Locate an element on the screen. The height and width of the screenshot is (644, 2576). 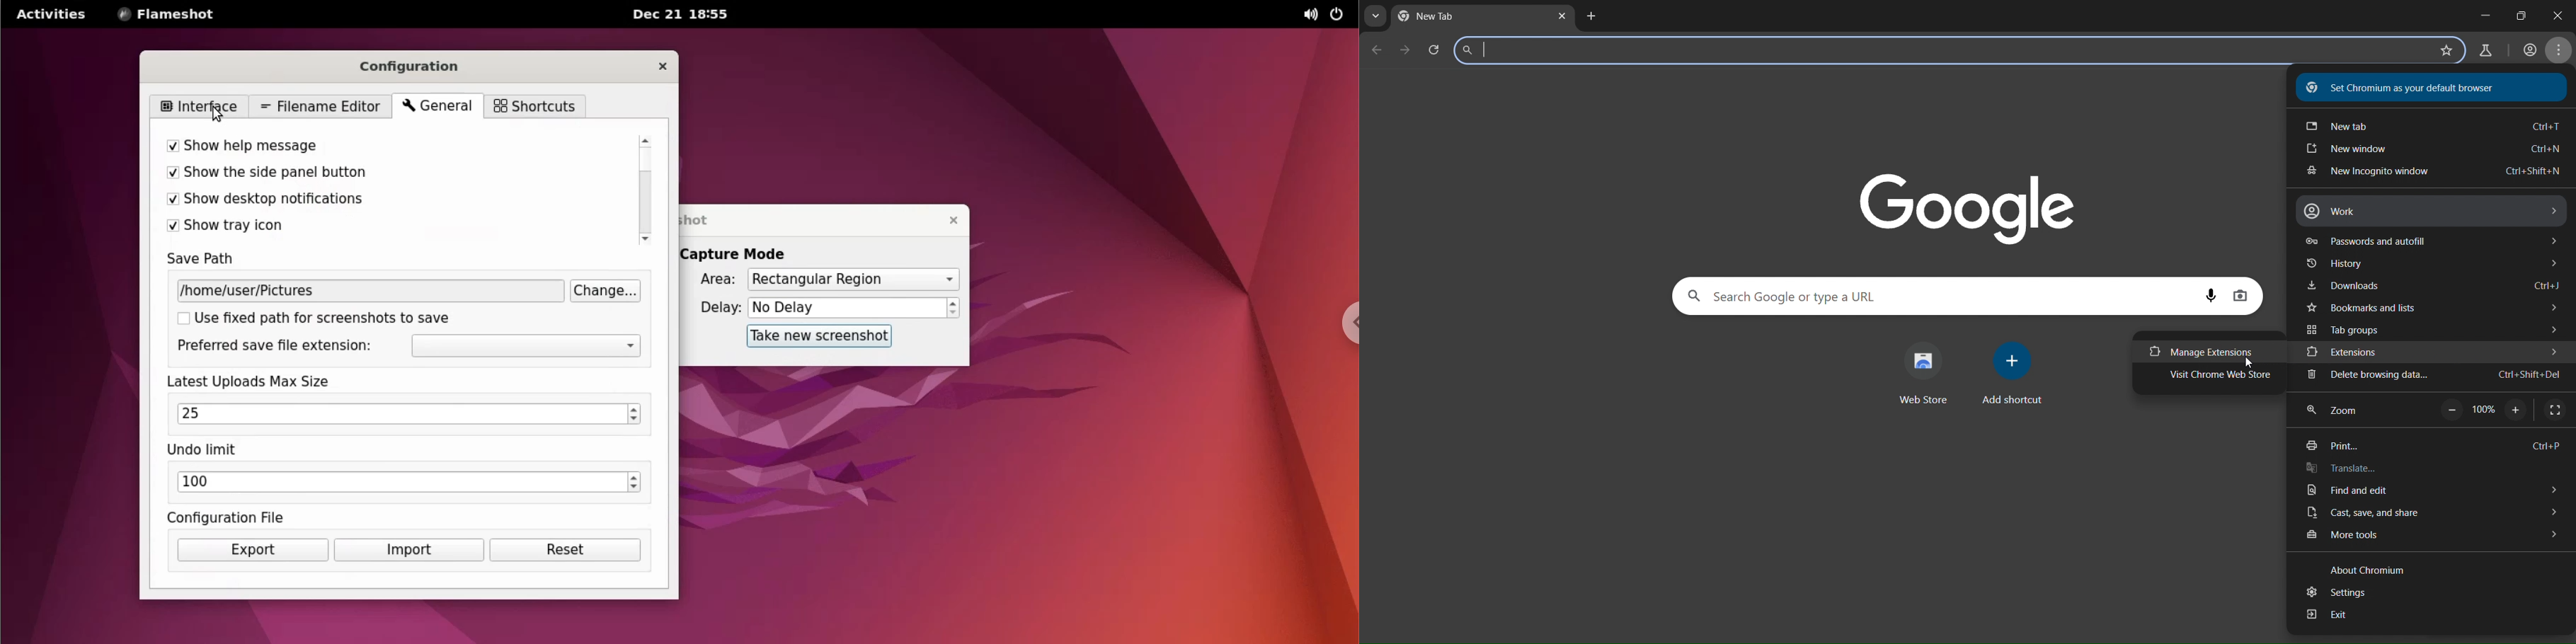
filename editor is located at coordinates (321, 105).